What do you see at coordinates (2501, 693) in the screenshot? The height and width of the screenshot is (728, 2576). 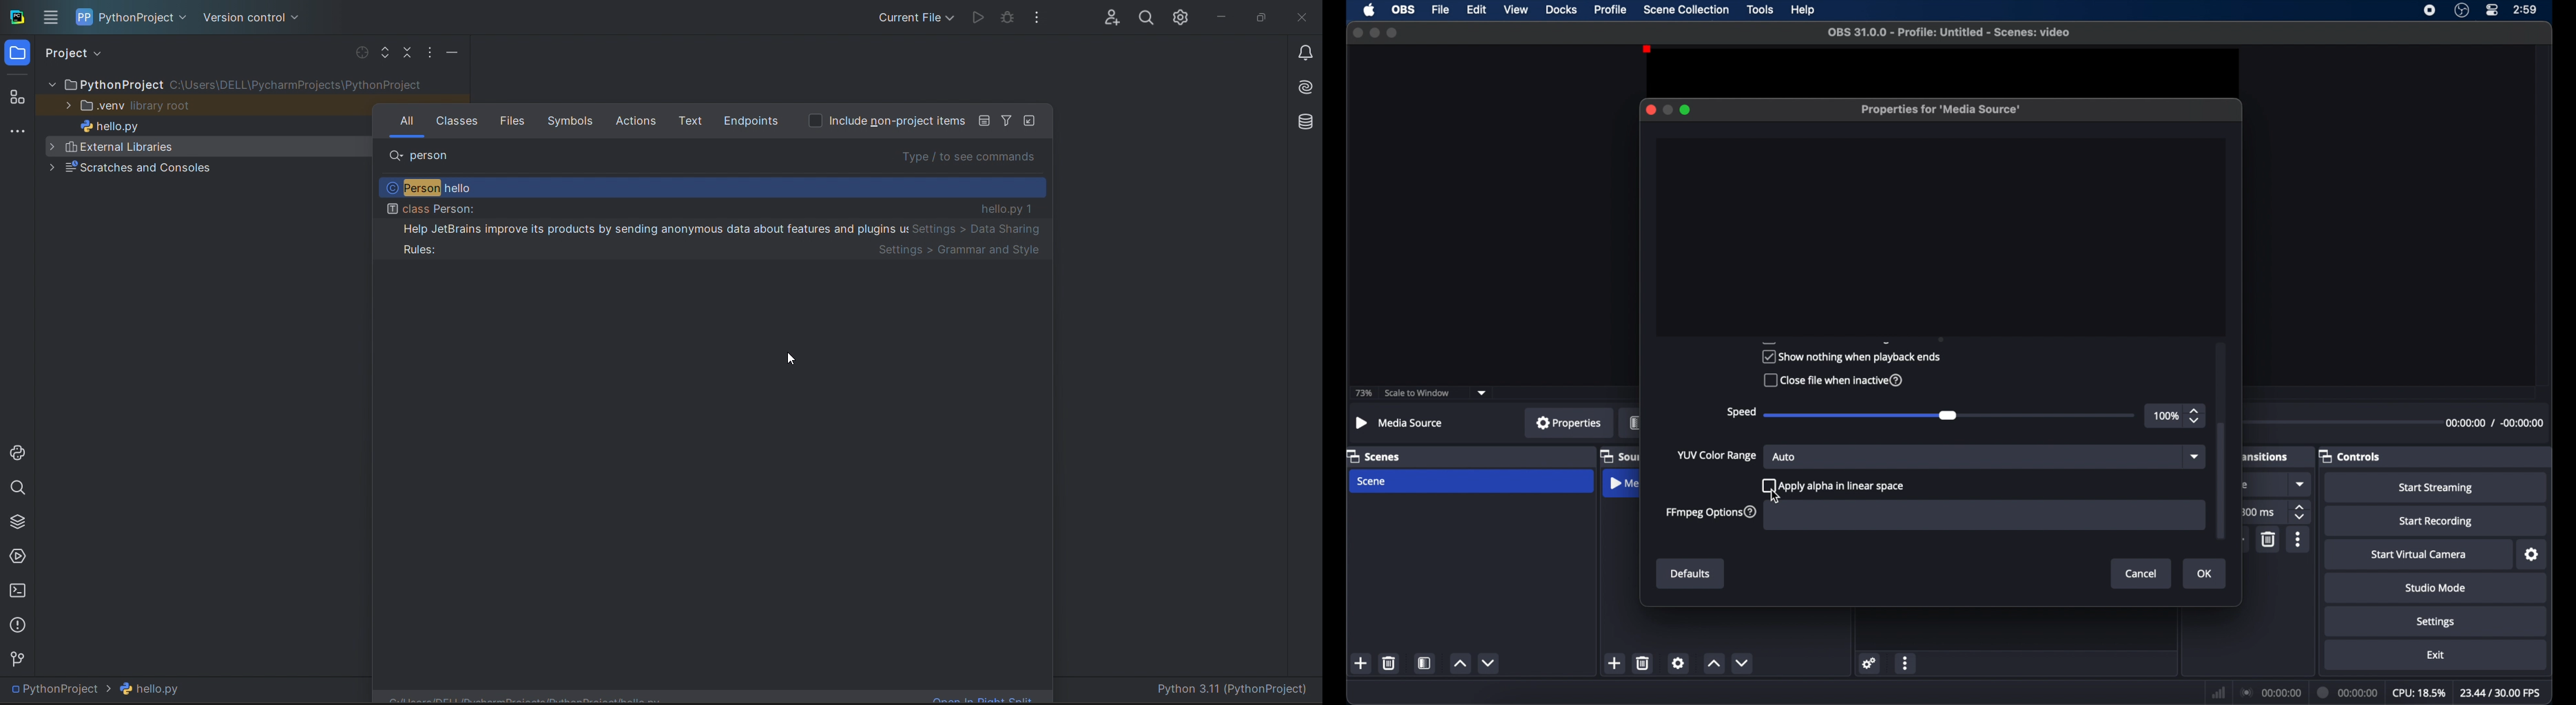 I see `fps` at bounding box center [2501, 693].